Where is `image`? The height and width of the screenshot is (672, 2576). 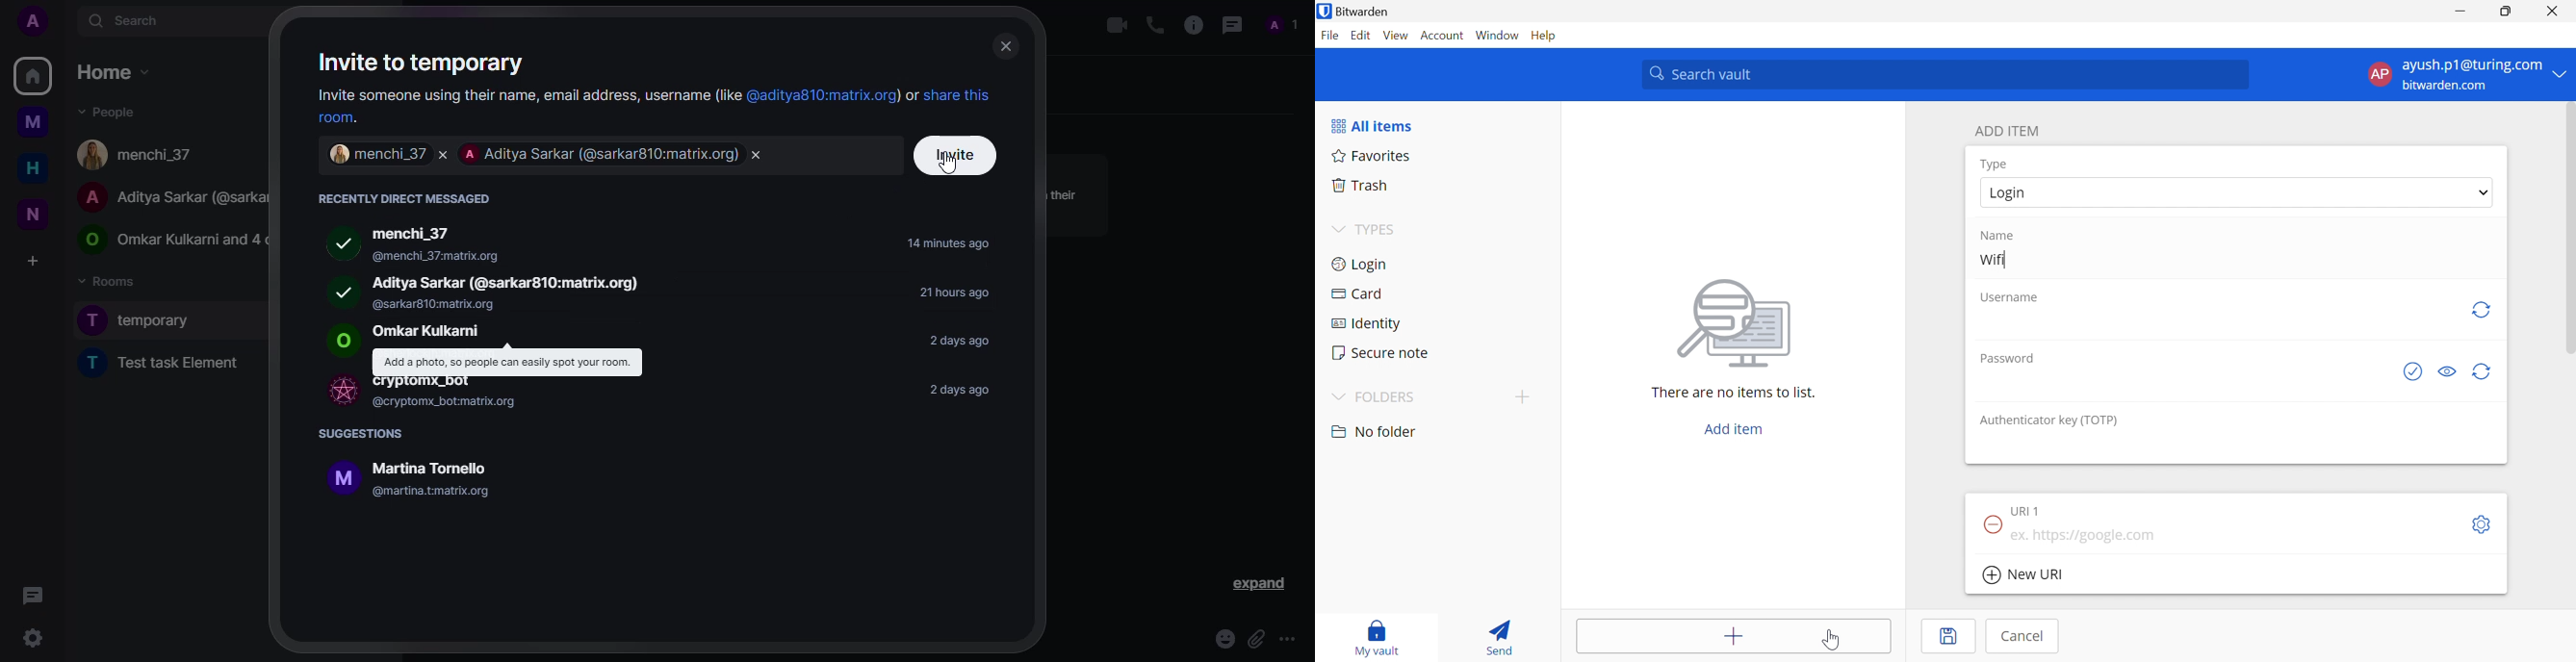 image is located at coordinates (1738, 319).